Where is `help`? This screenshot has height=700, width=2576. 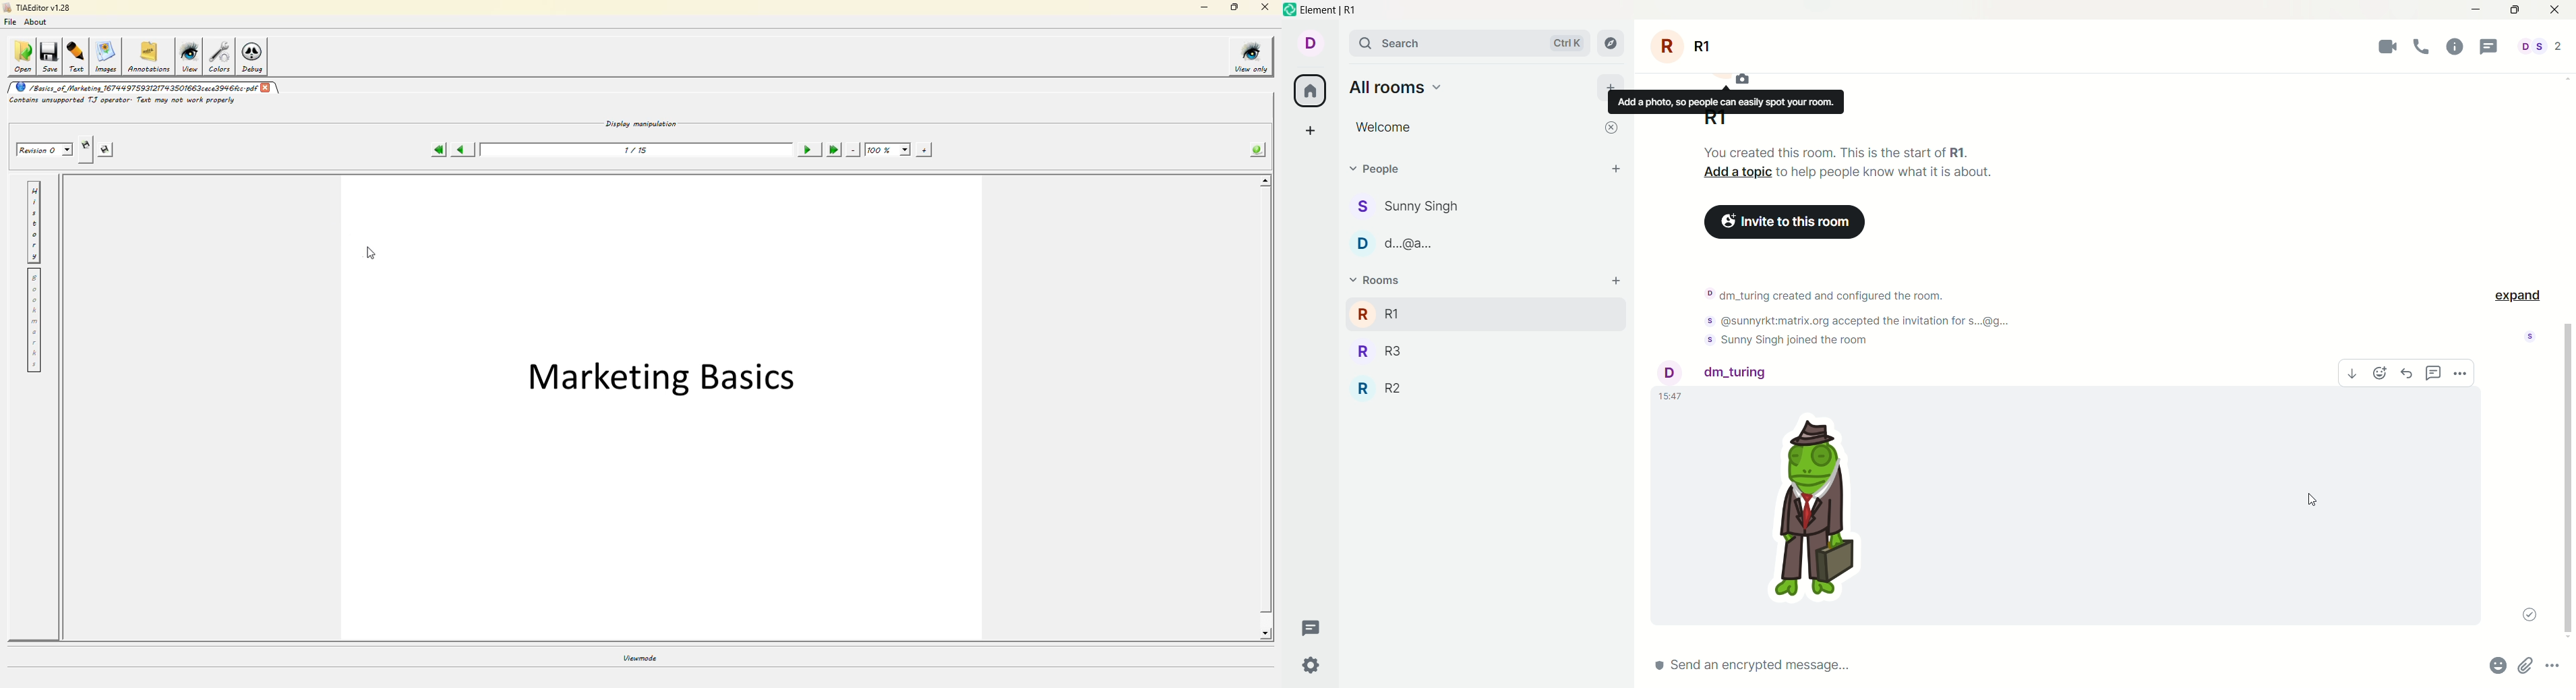
help is located at coordinates (2455, 46).